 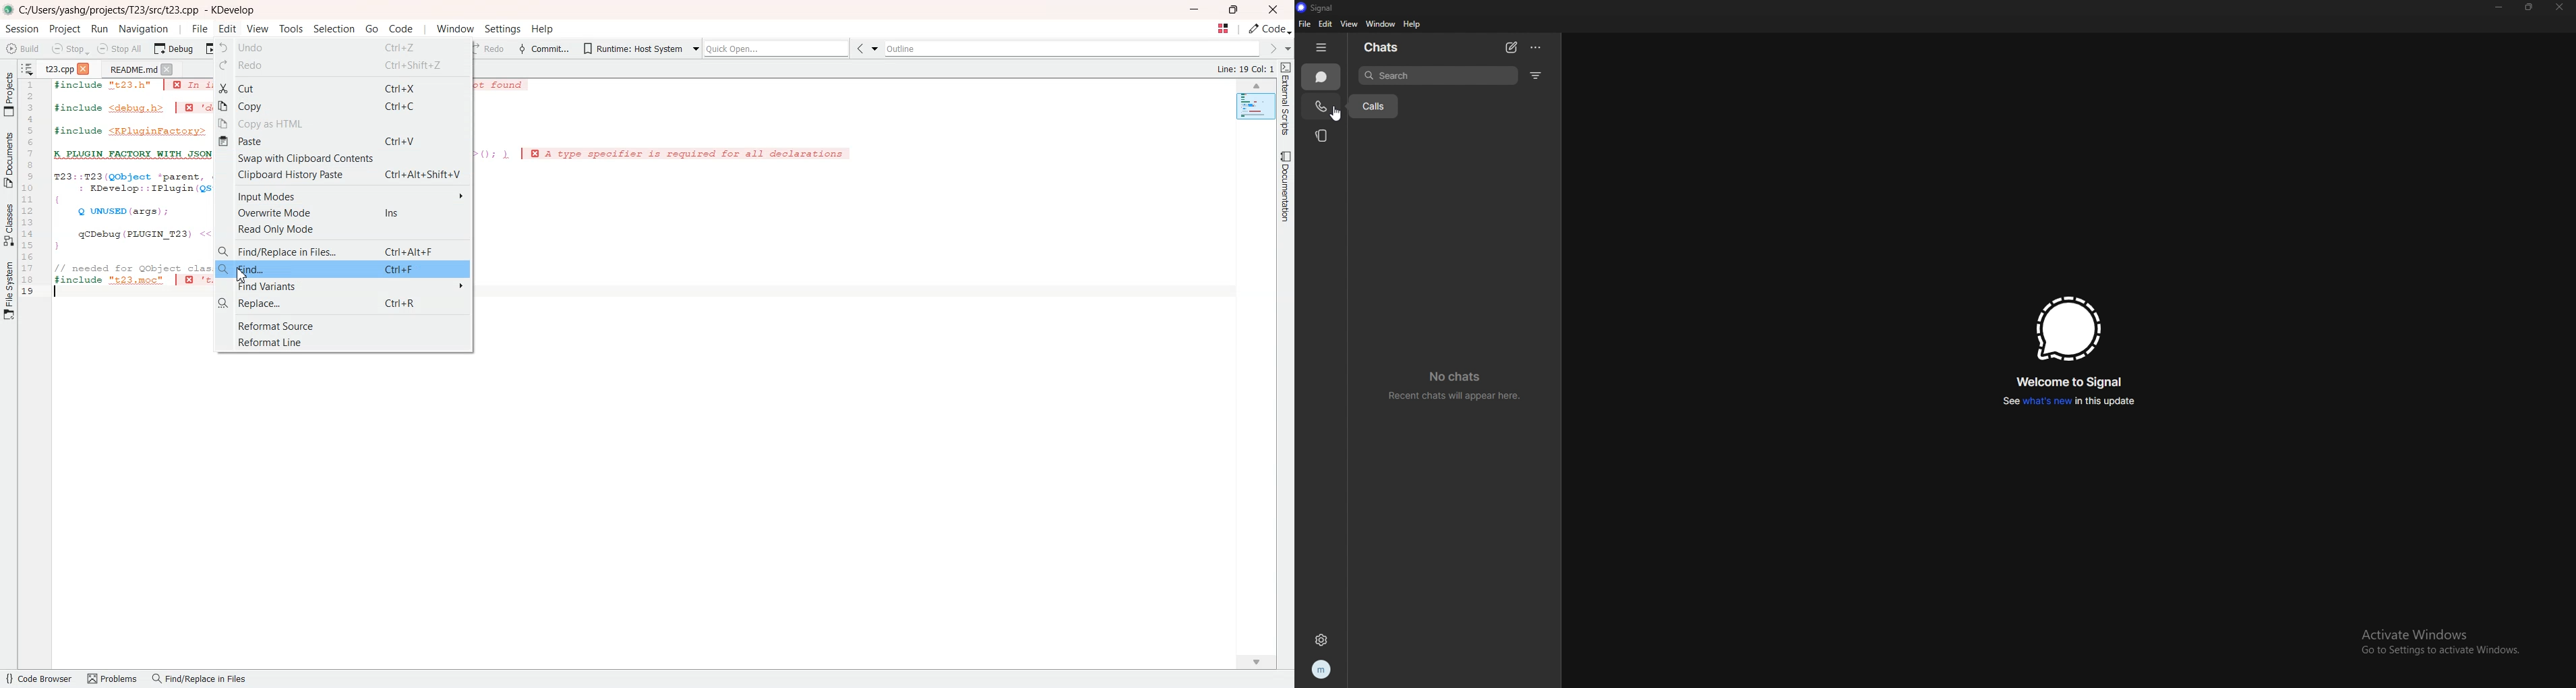 I want to click on chats, so click(x=1385, y=47).